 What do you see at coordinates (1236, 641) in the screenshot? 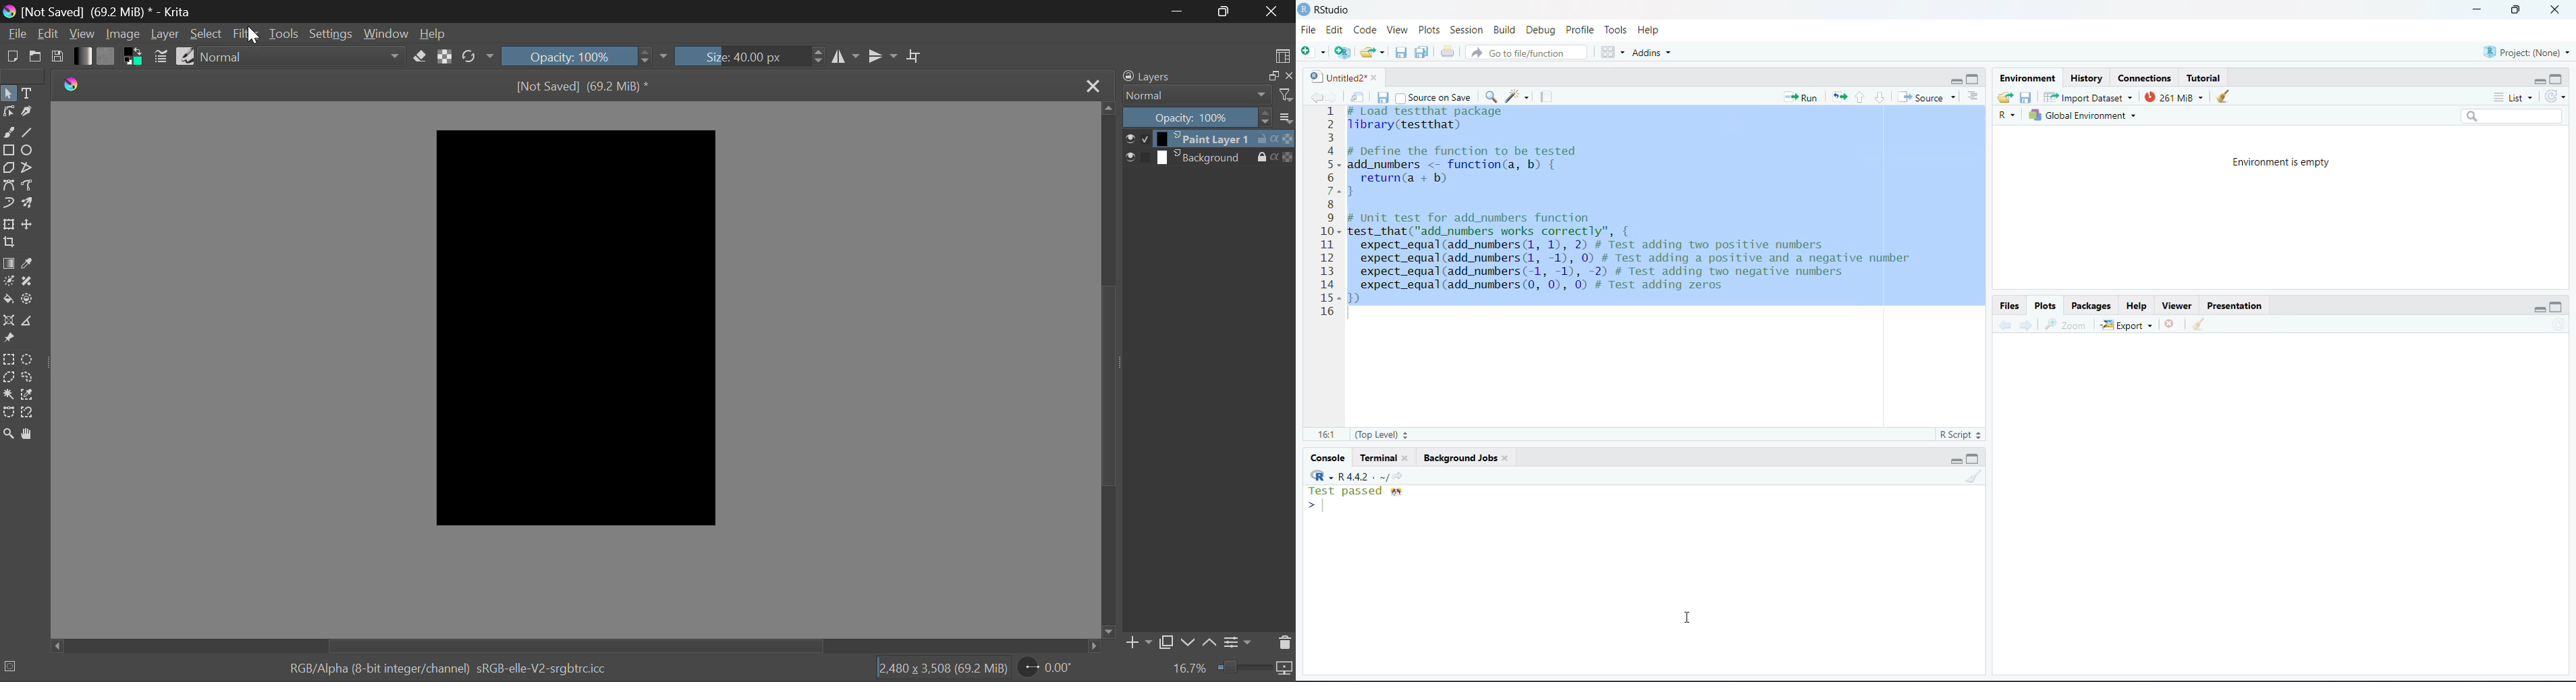
I see `Settings` at bounding box center [1236, 641].